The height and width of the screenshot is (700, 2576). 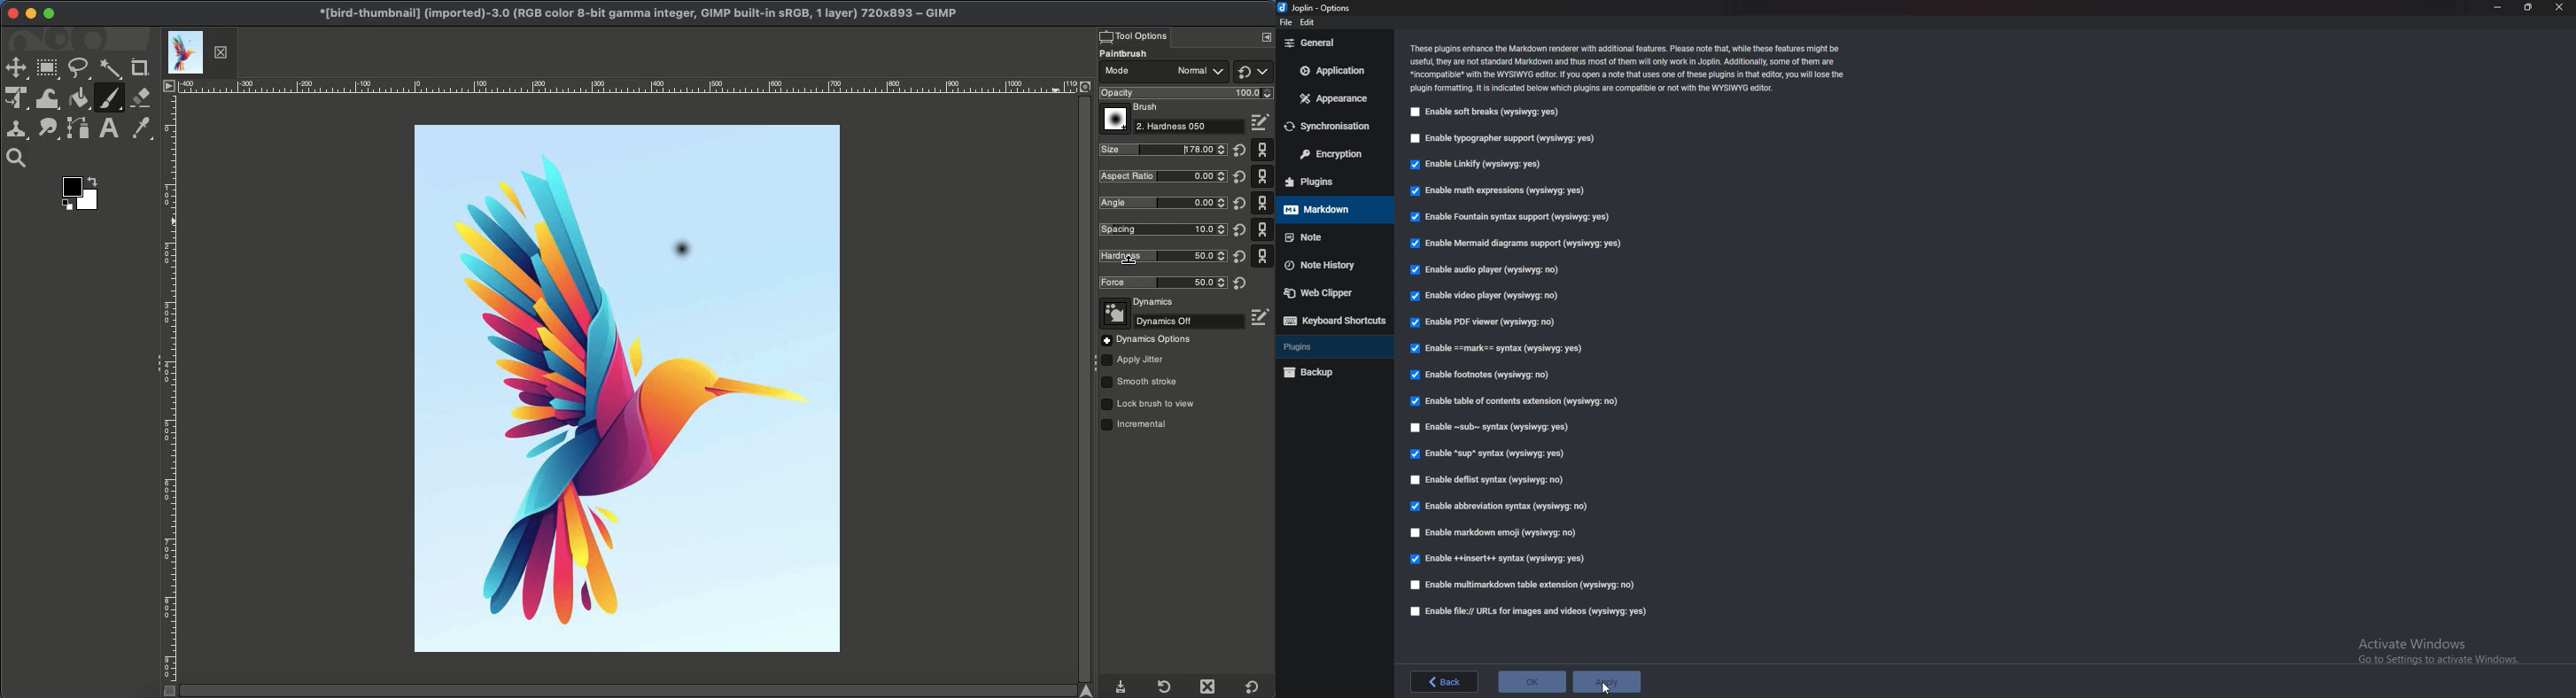 What do you see at coordinates (30, 13) in the screenshot?
I see `Minimize` at bounding box center [30, 13].